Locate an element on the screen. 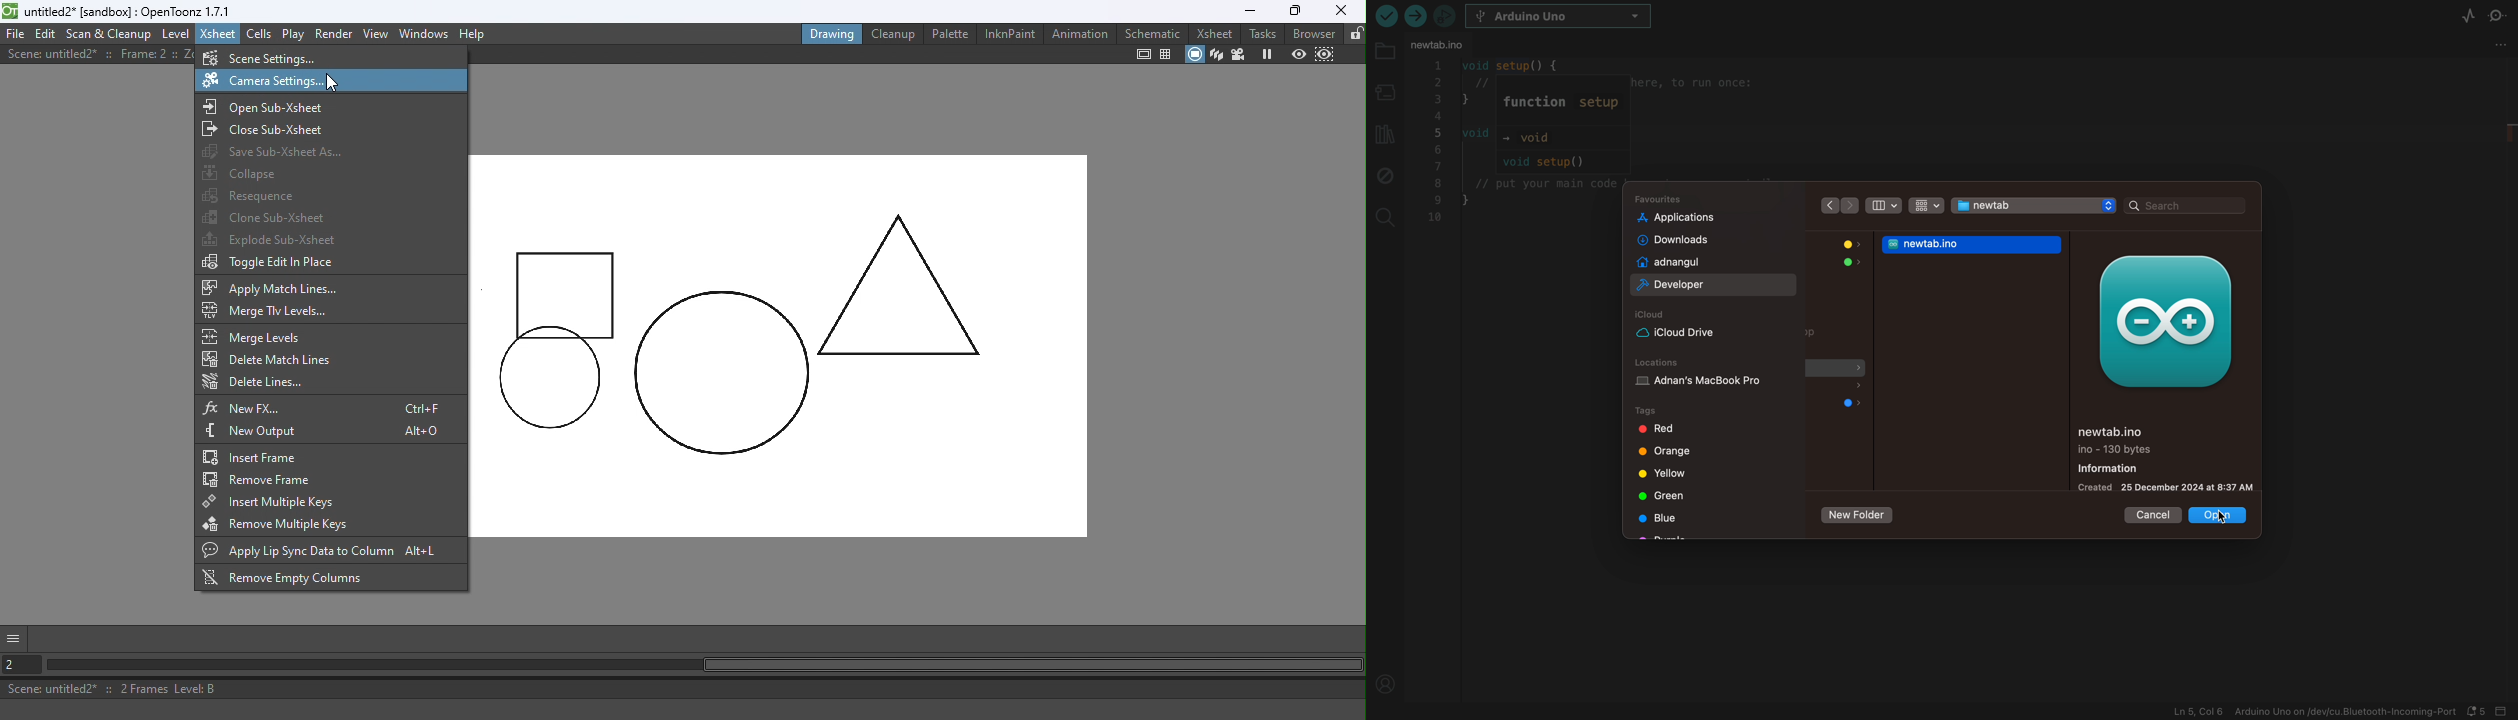 The image size is (2520, 728). clicked is located at coordinates (2220, 518).